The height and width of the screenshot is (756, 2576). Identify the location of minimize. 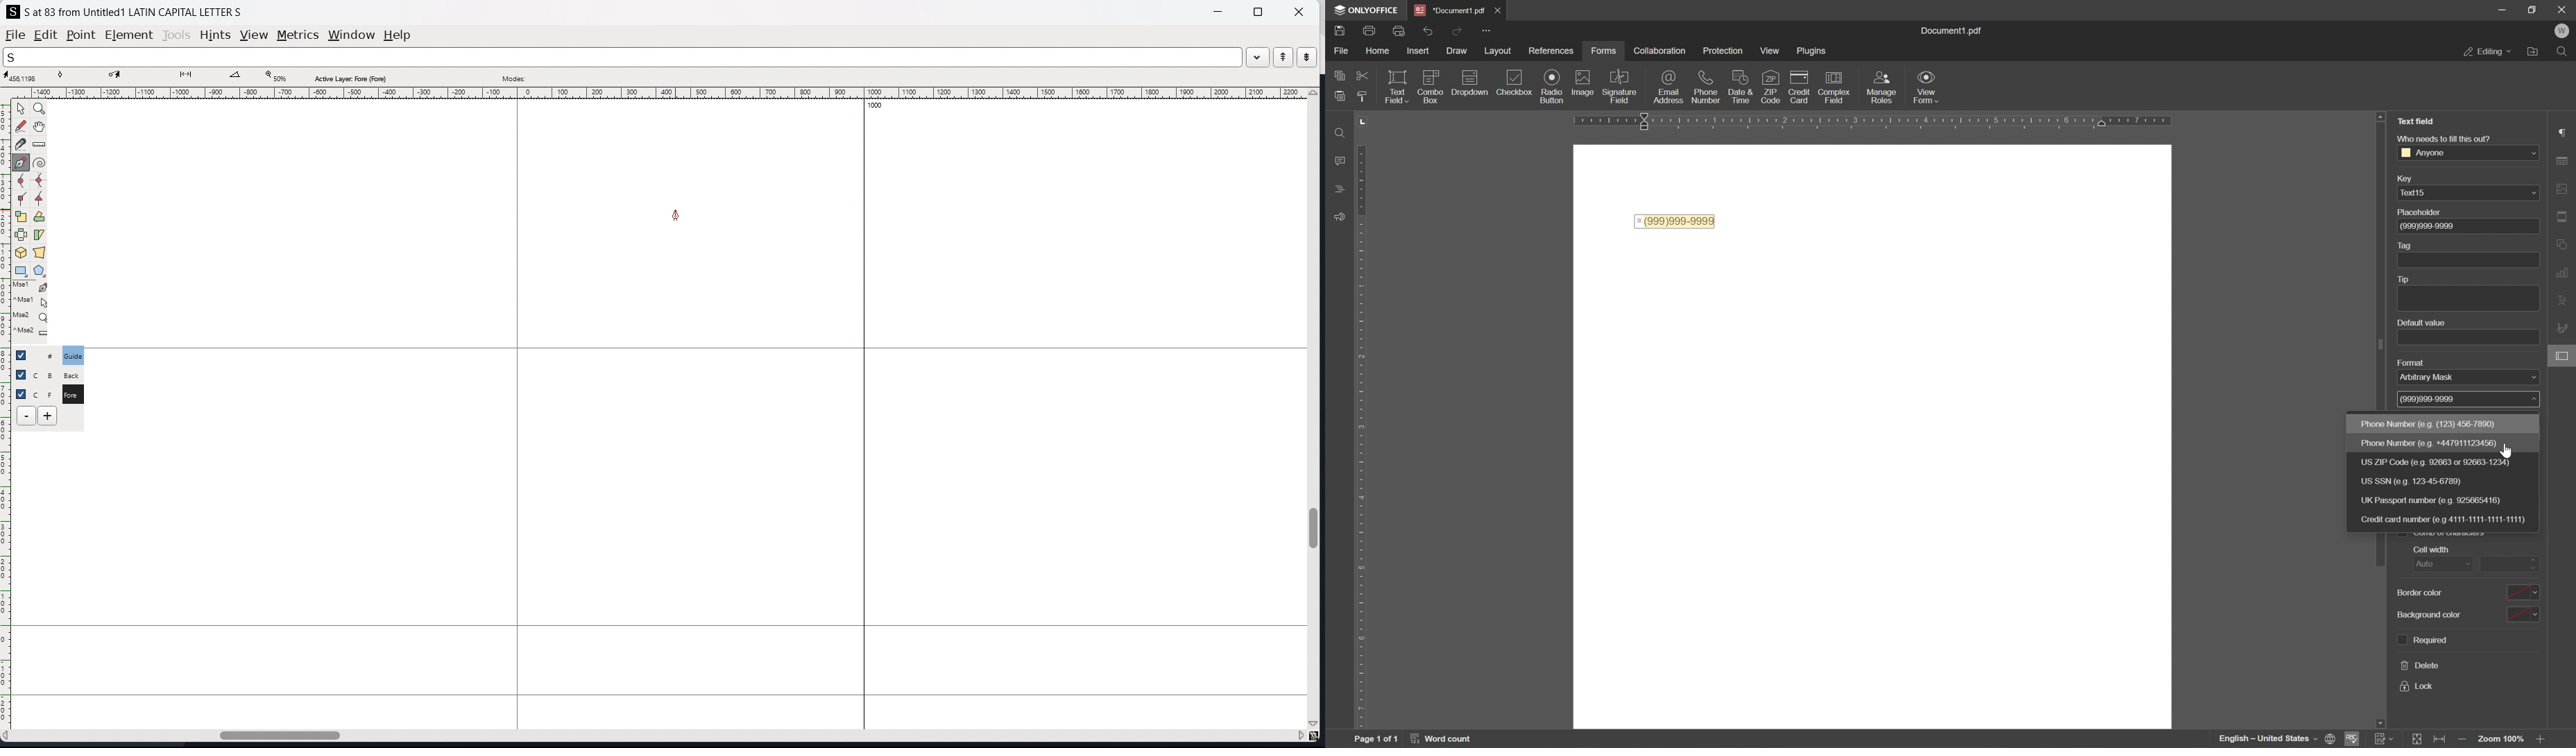
(1220, 10).